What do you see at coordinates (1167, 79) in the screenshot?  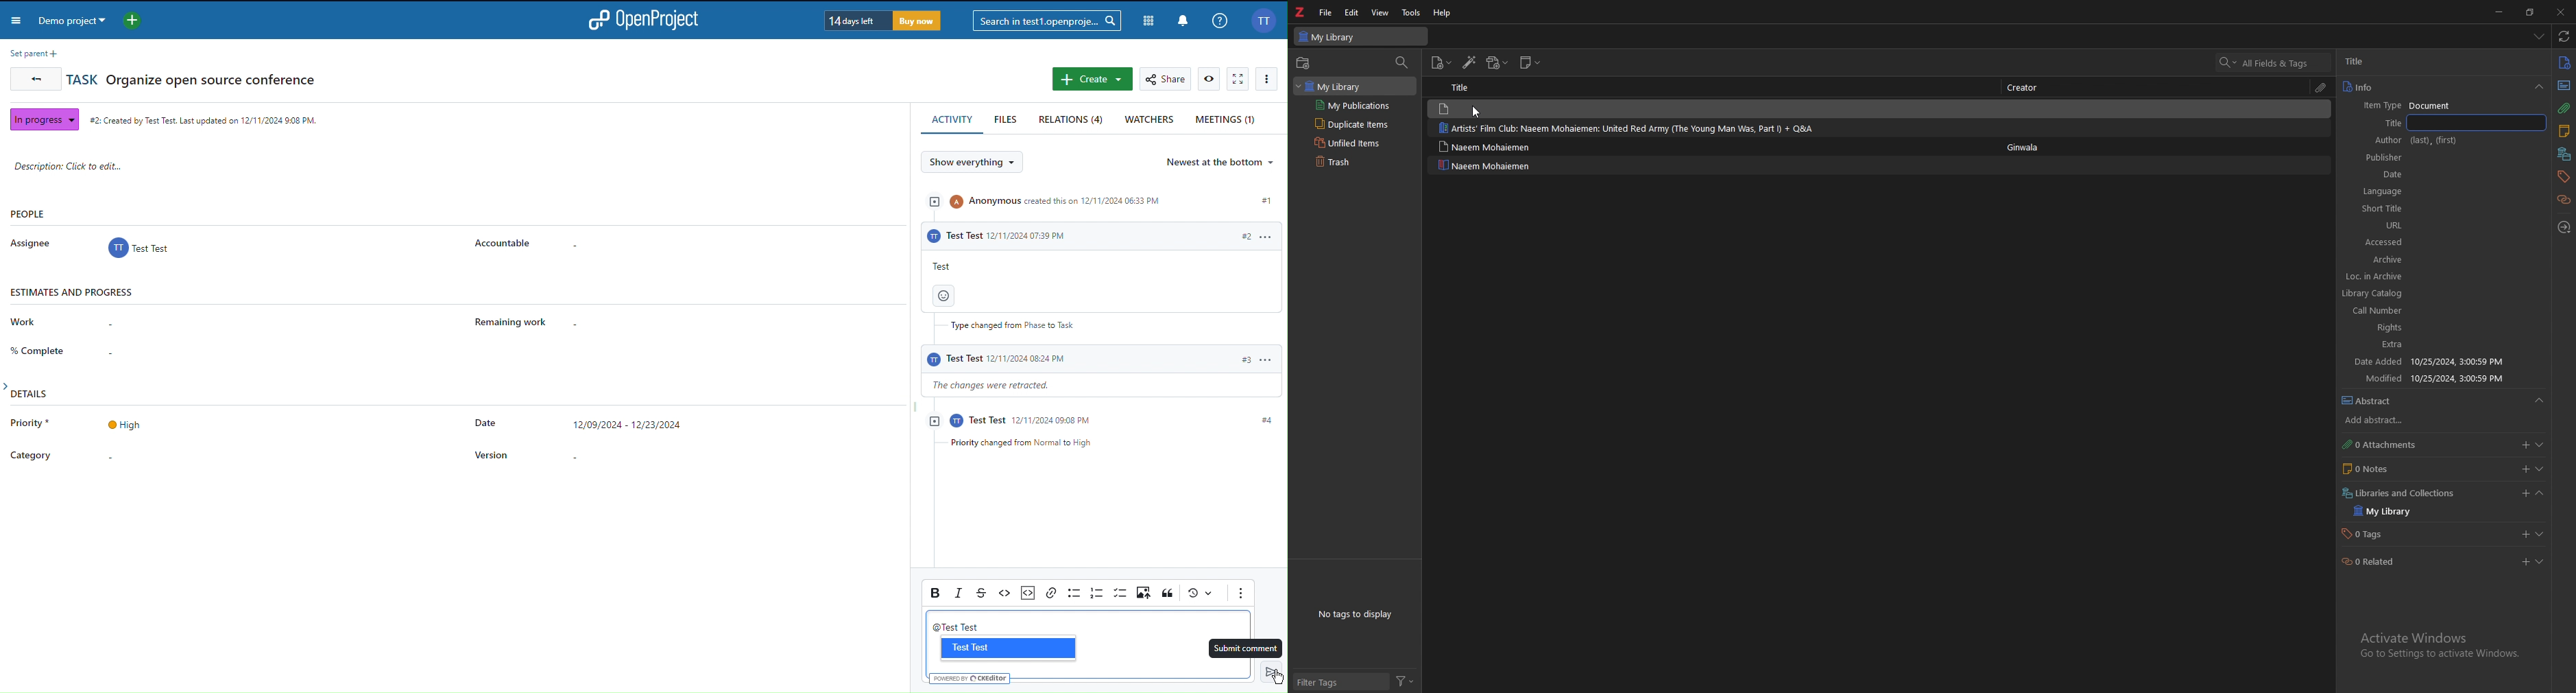 I see `Share` at bounding box center [1167, 79].